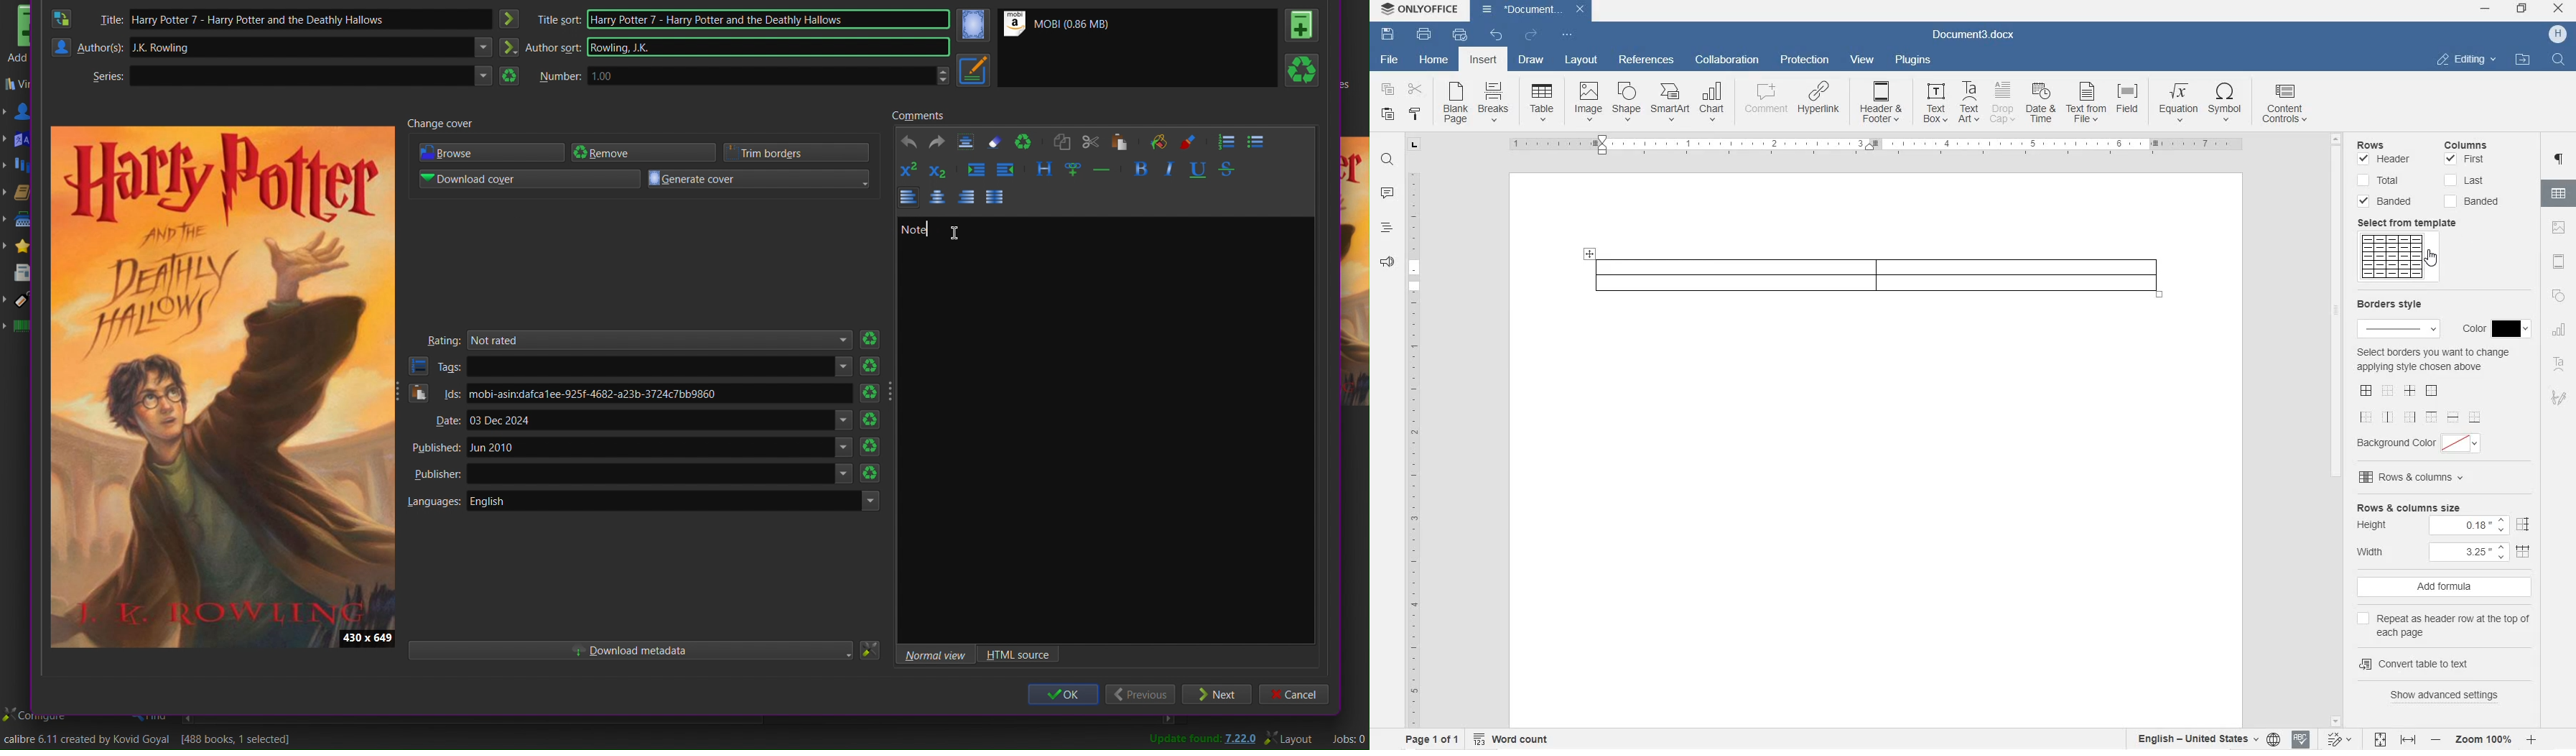 The width and height of the screenshot is (2576, 756). Describe the element at coordinates (973, 26) in the screenshot. I see `Cover` at that location.